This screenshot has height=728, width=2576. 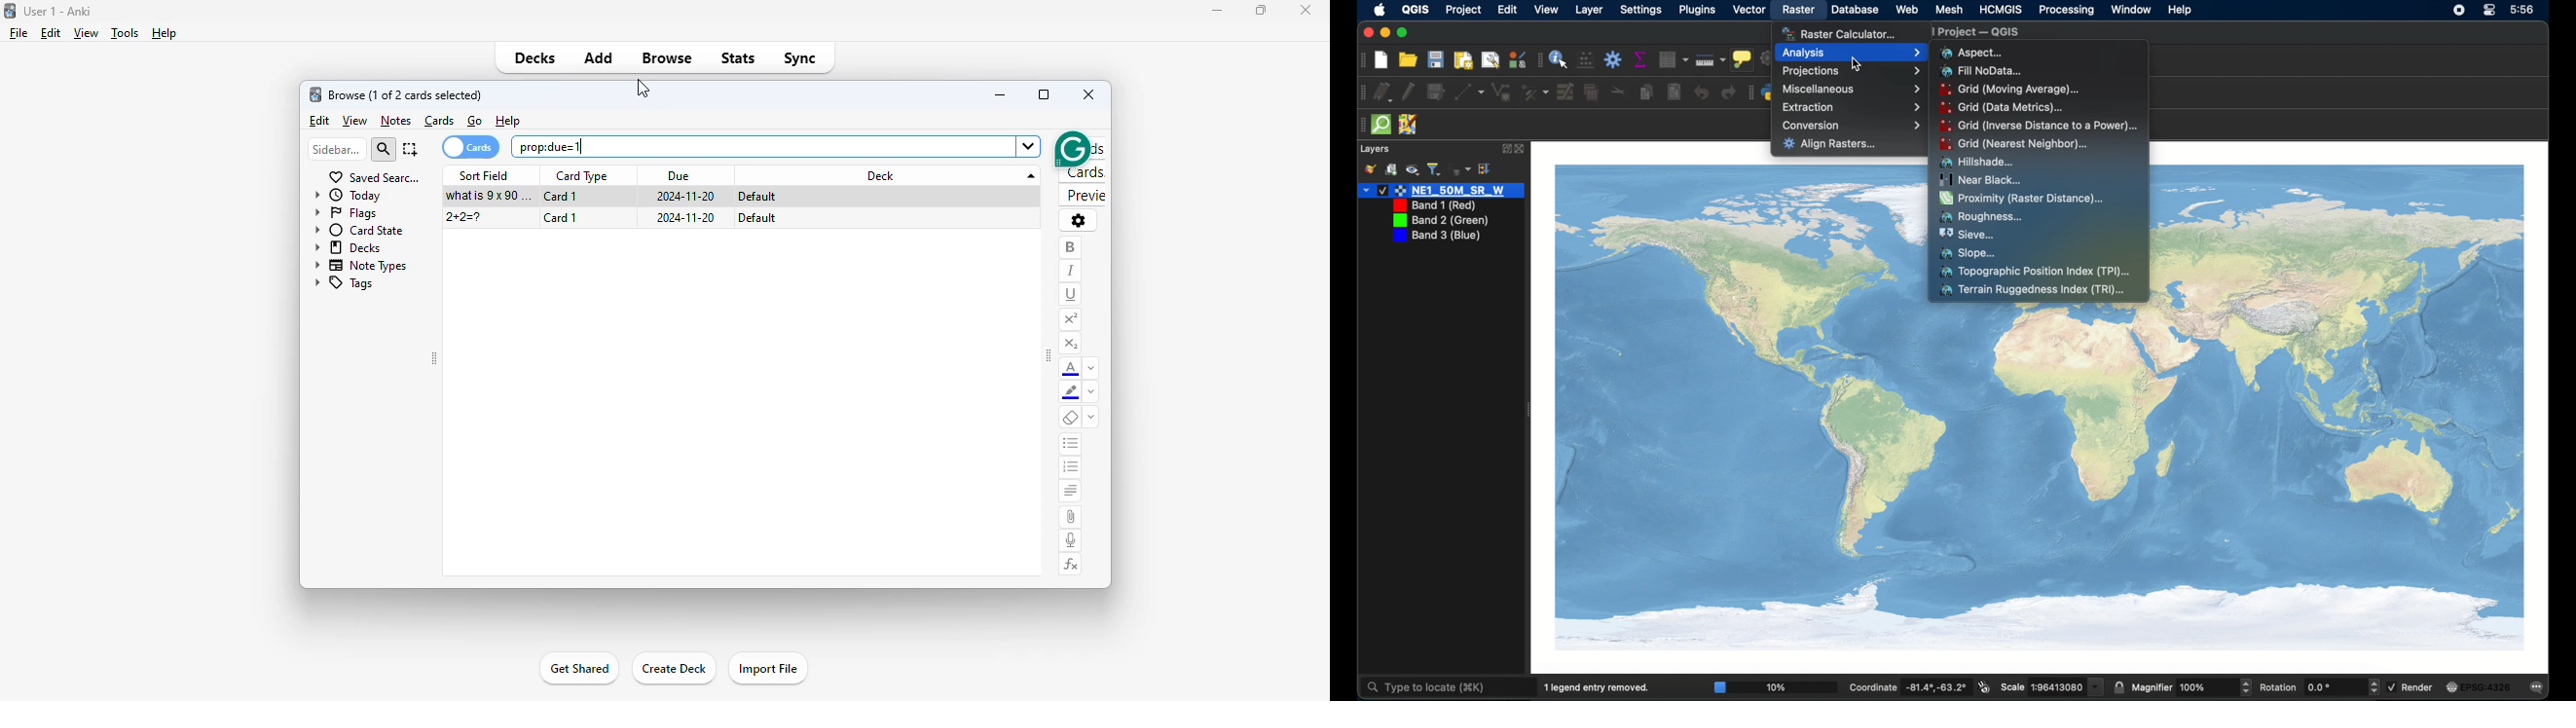 I want to click on conversion menu, so click(x=1851, y=125).